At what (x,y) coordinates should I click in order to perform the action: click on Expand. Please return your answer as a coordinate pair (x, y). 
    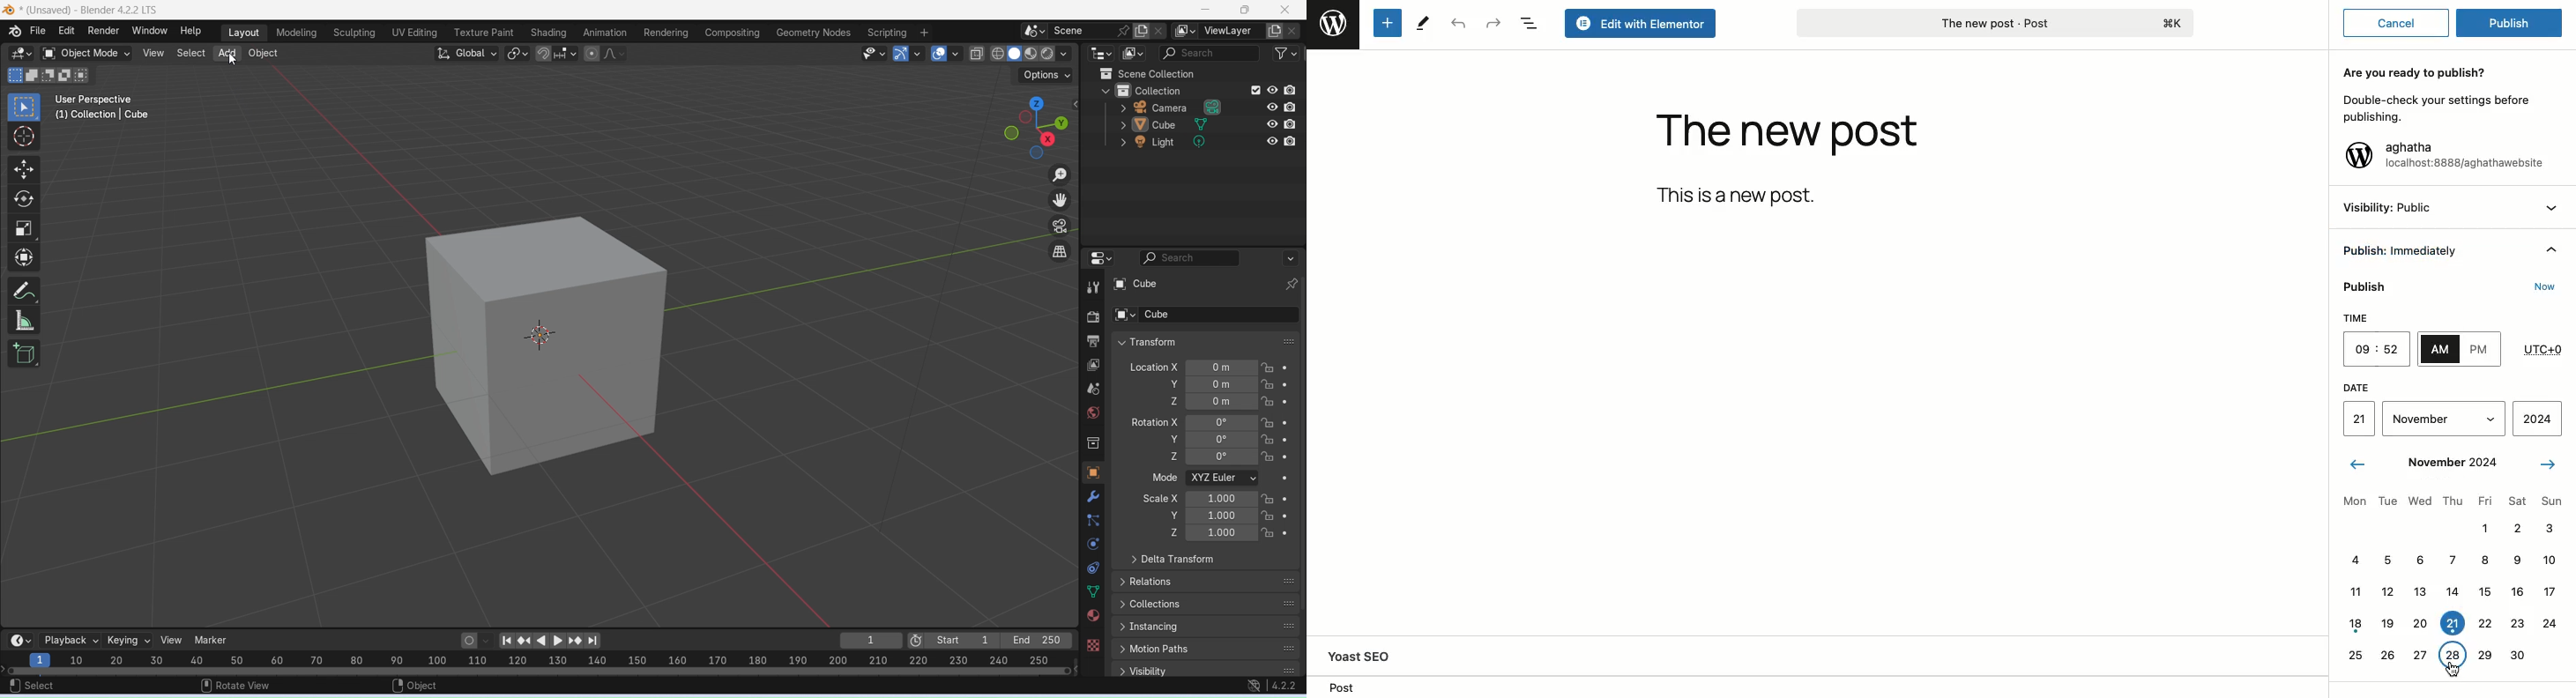
    Looking at the image, I should click on (2553, 208).